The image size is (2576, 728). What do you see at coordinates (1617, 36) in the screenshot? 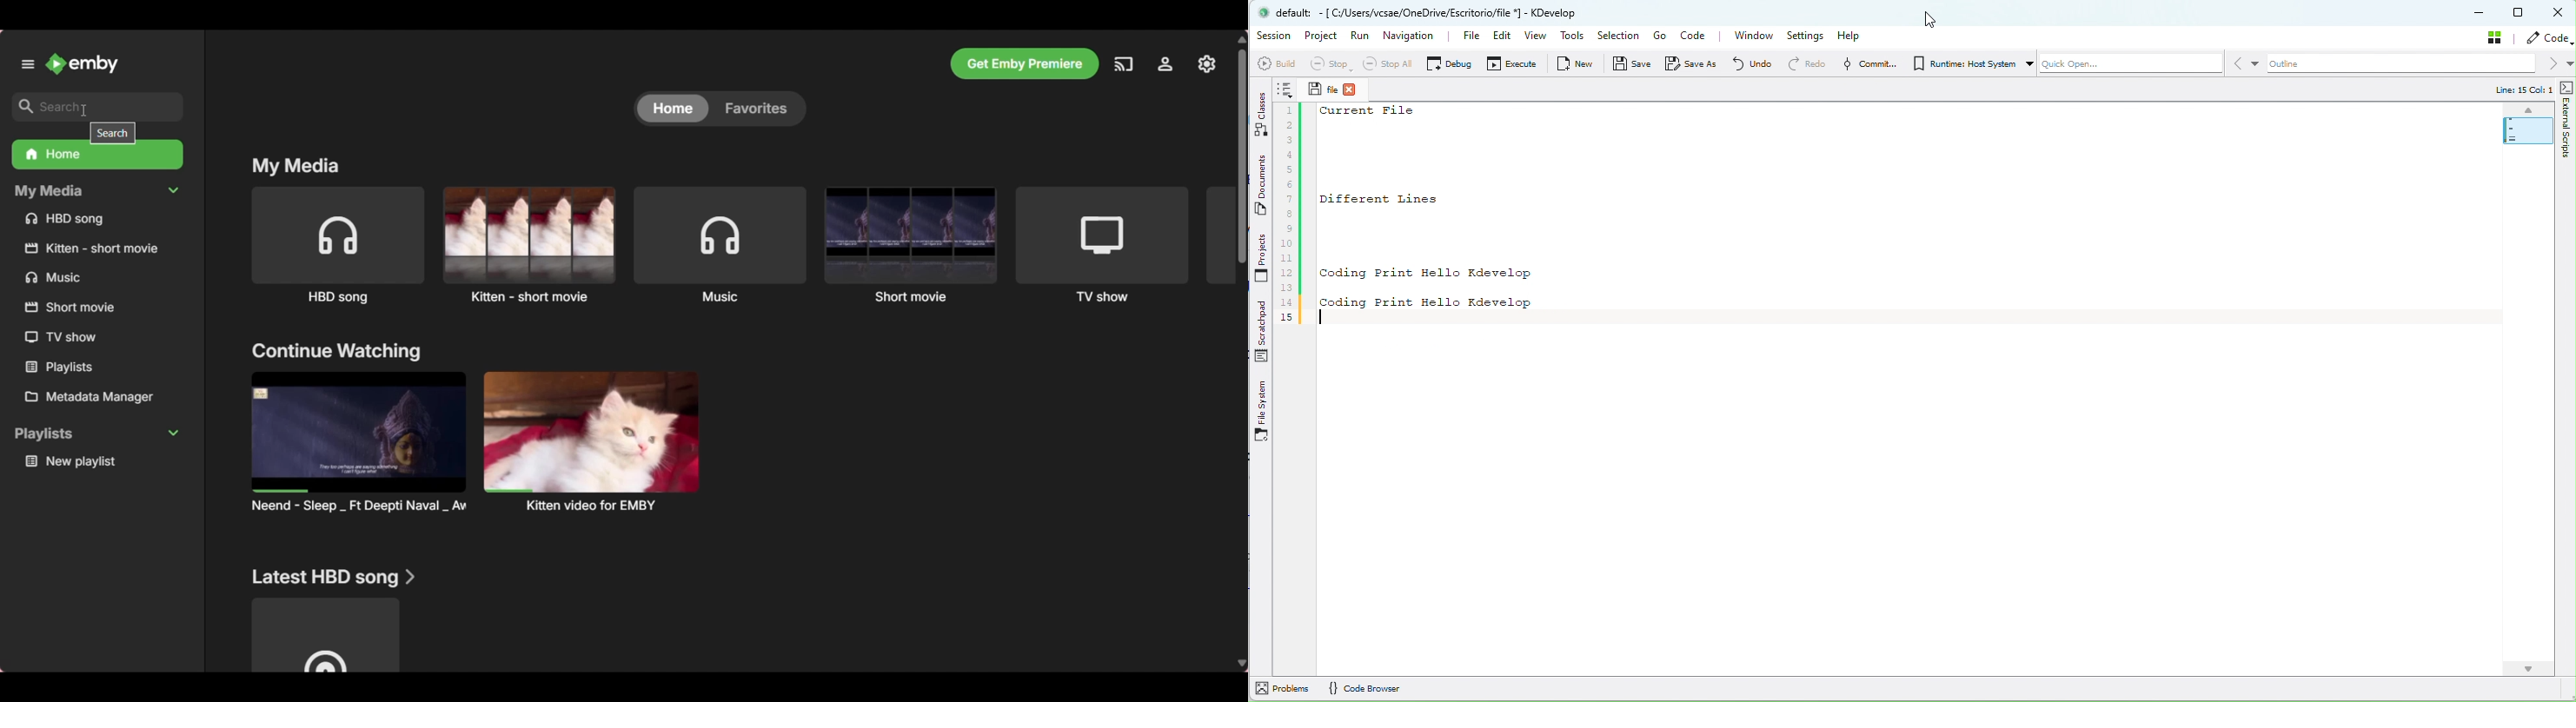
I see `Selection` at bounding box center [1617, 36].